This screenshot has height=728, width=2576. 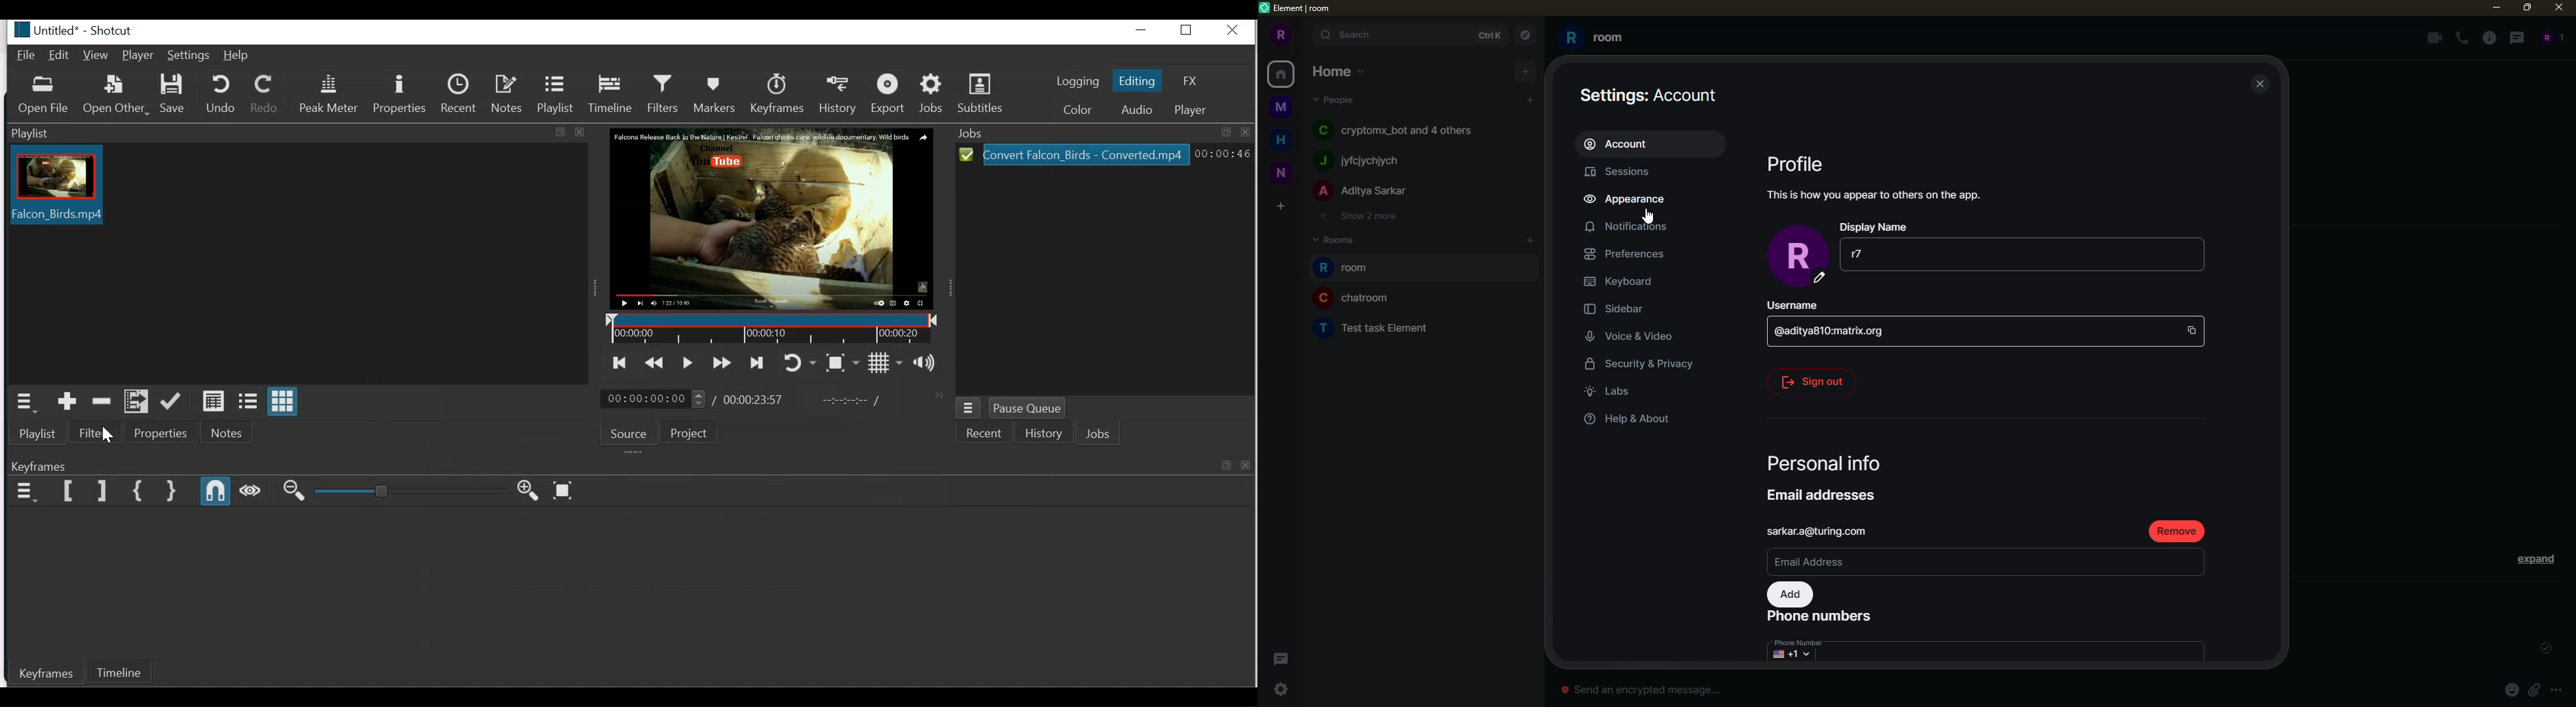 I want to click on Export, so click(x=891, y=95).